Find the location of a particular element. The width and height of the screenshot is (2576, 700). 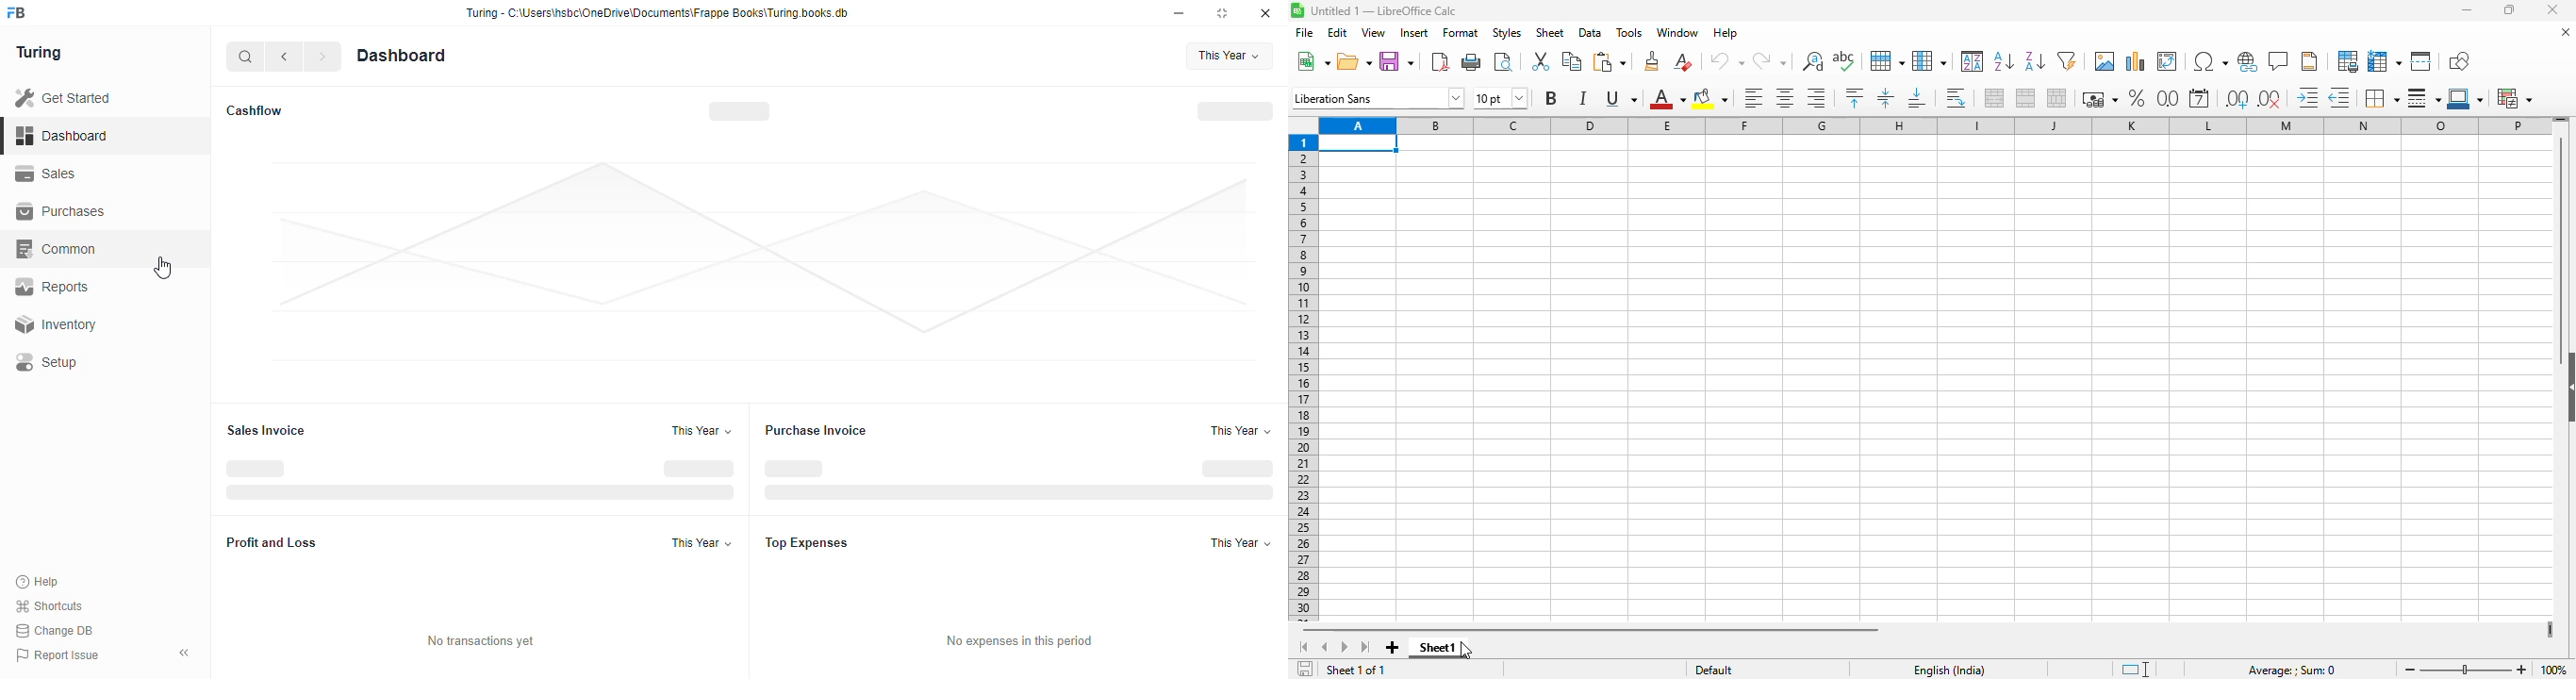

find and replace is located at coordinates (1813, 61).